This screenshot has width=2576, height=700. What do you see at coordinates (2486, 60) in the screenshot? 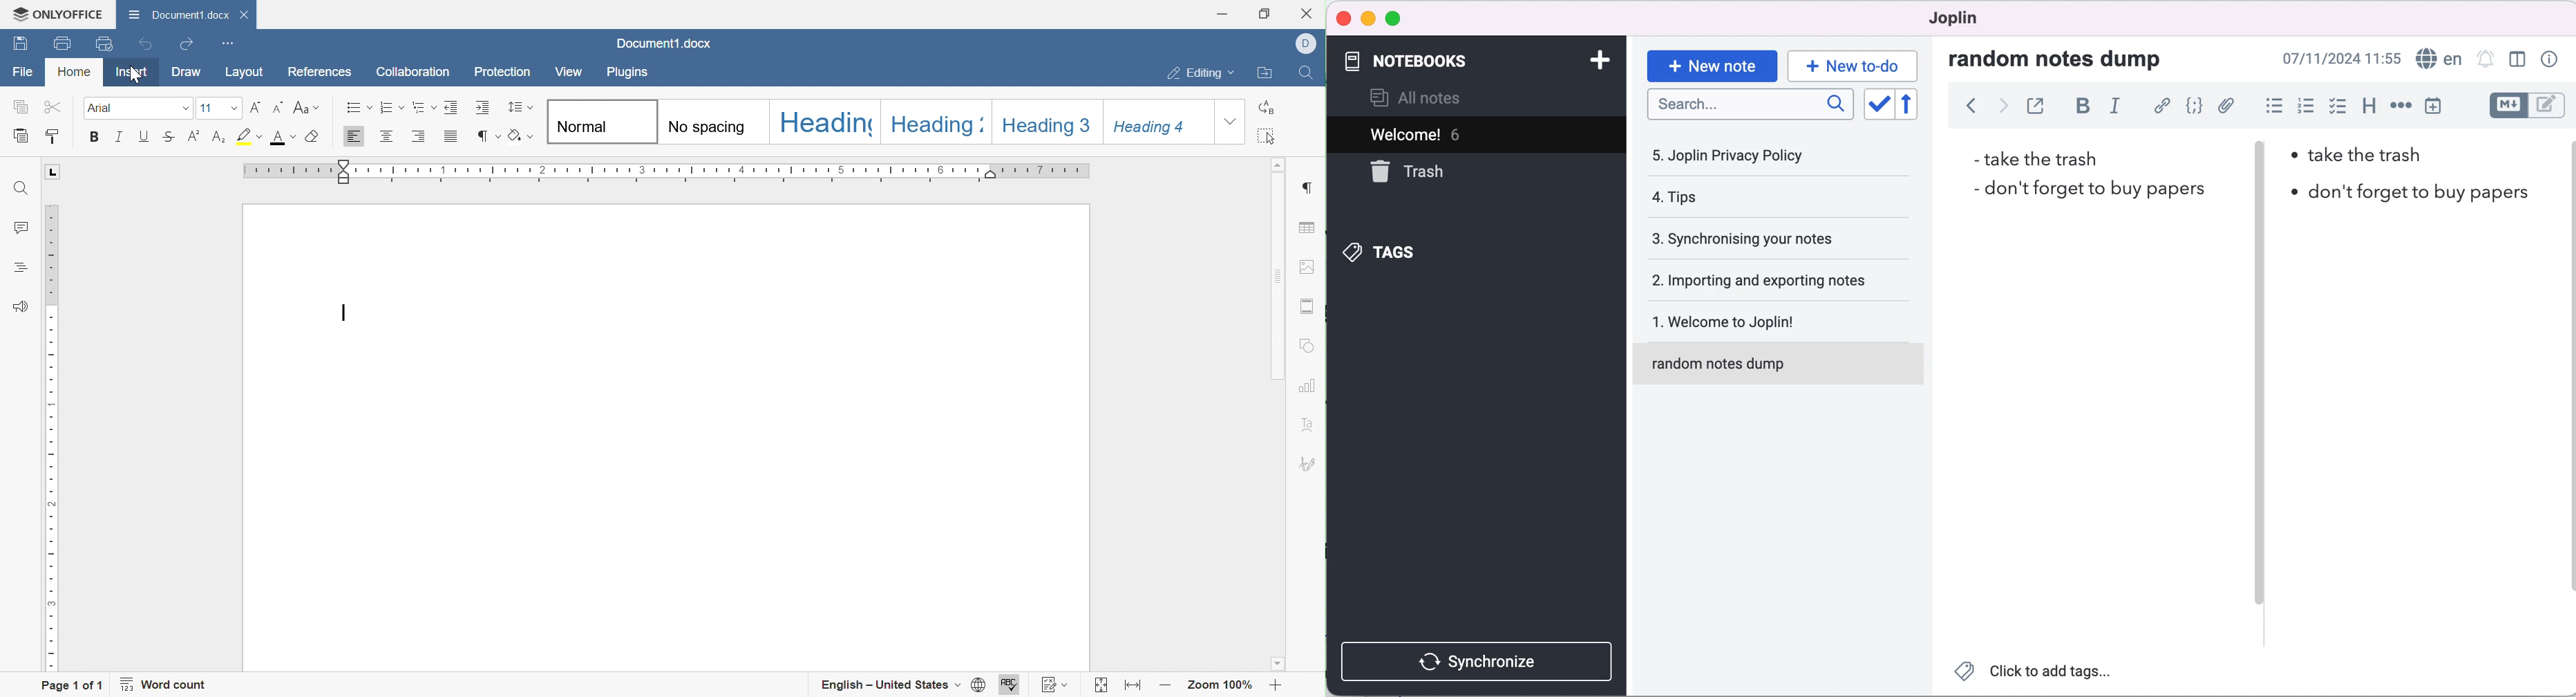
I see `set alarm` at bounding box center [2486, 60].